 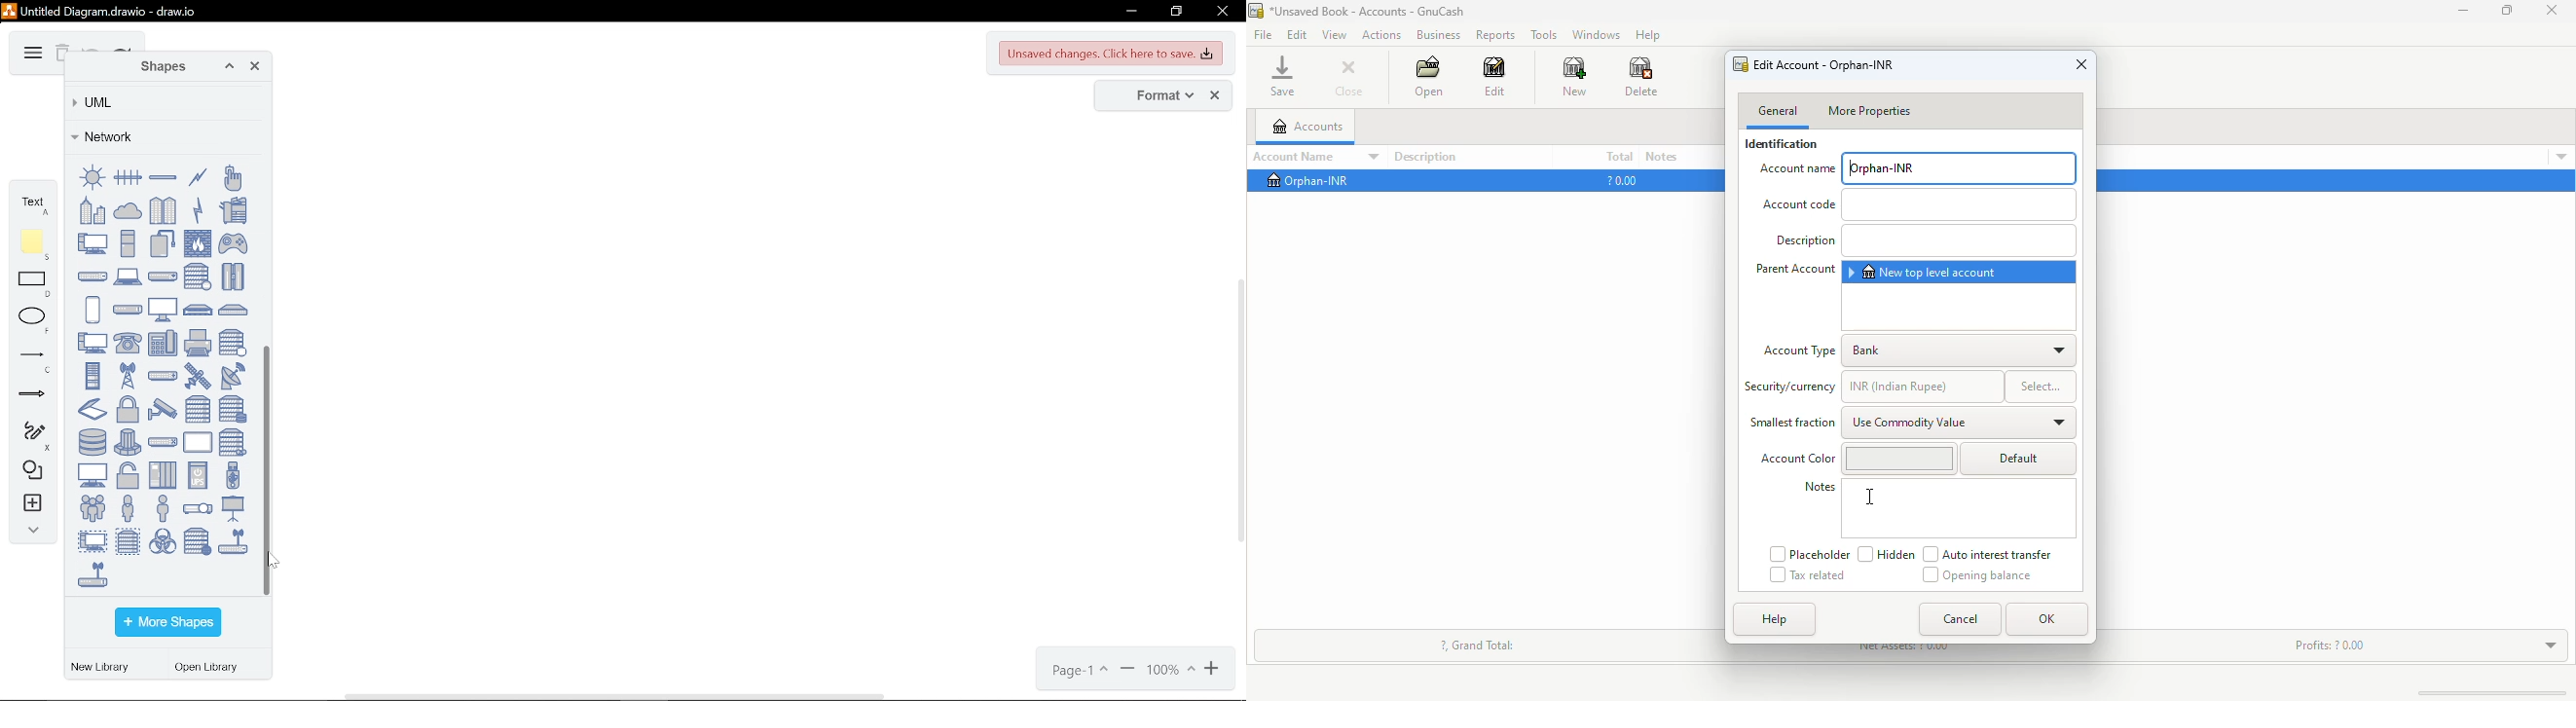 What do you see at coordinates (198, 509) in the screenshot?
I see `video projector` at bounding box center [198, 509].